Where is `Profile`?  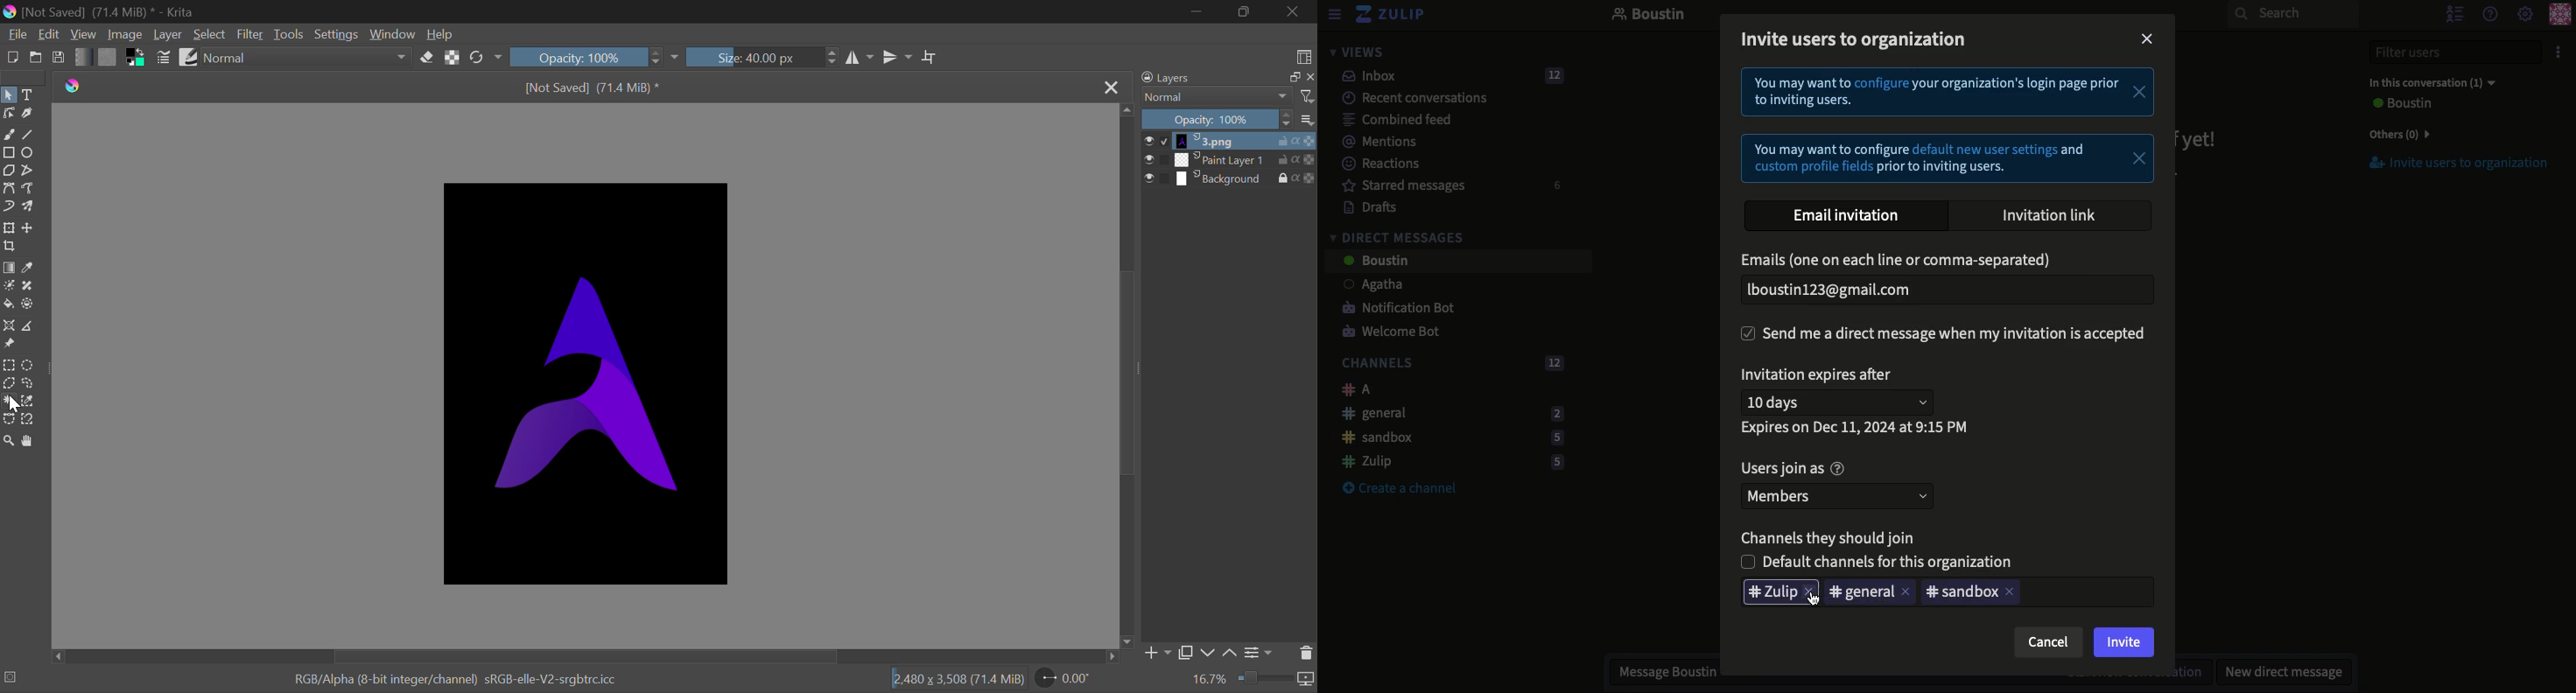 Profile is located at coordinates (2559, 16).